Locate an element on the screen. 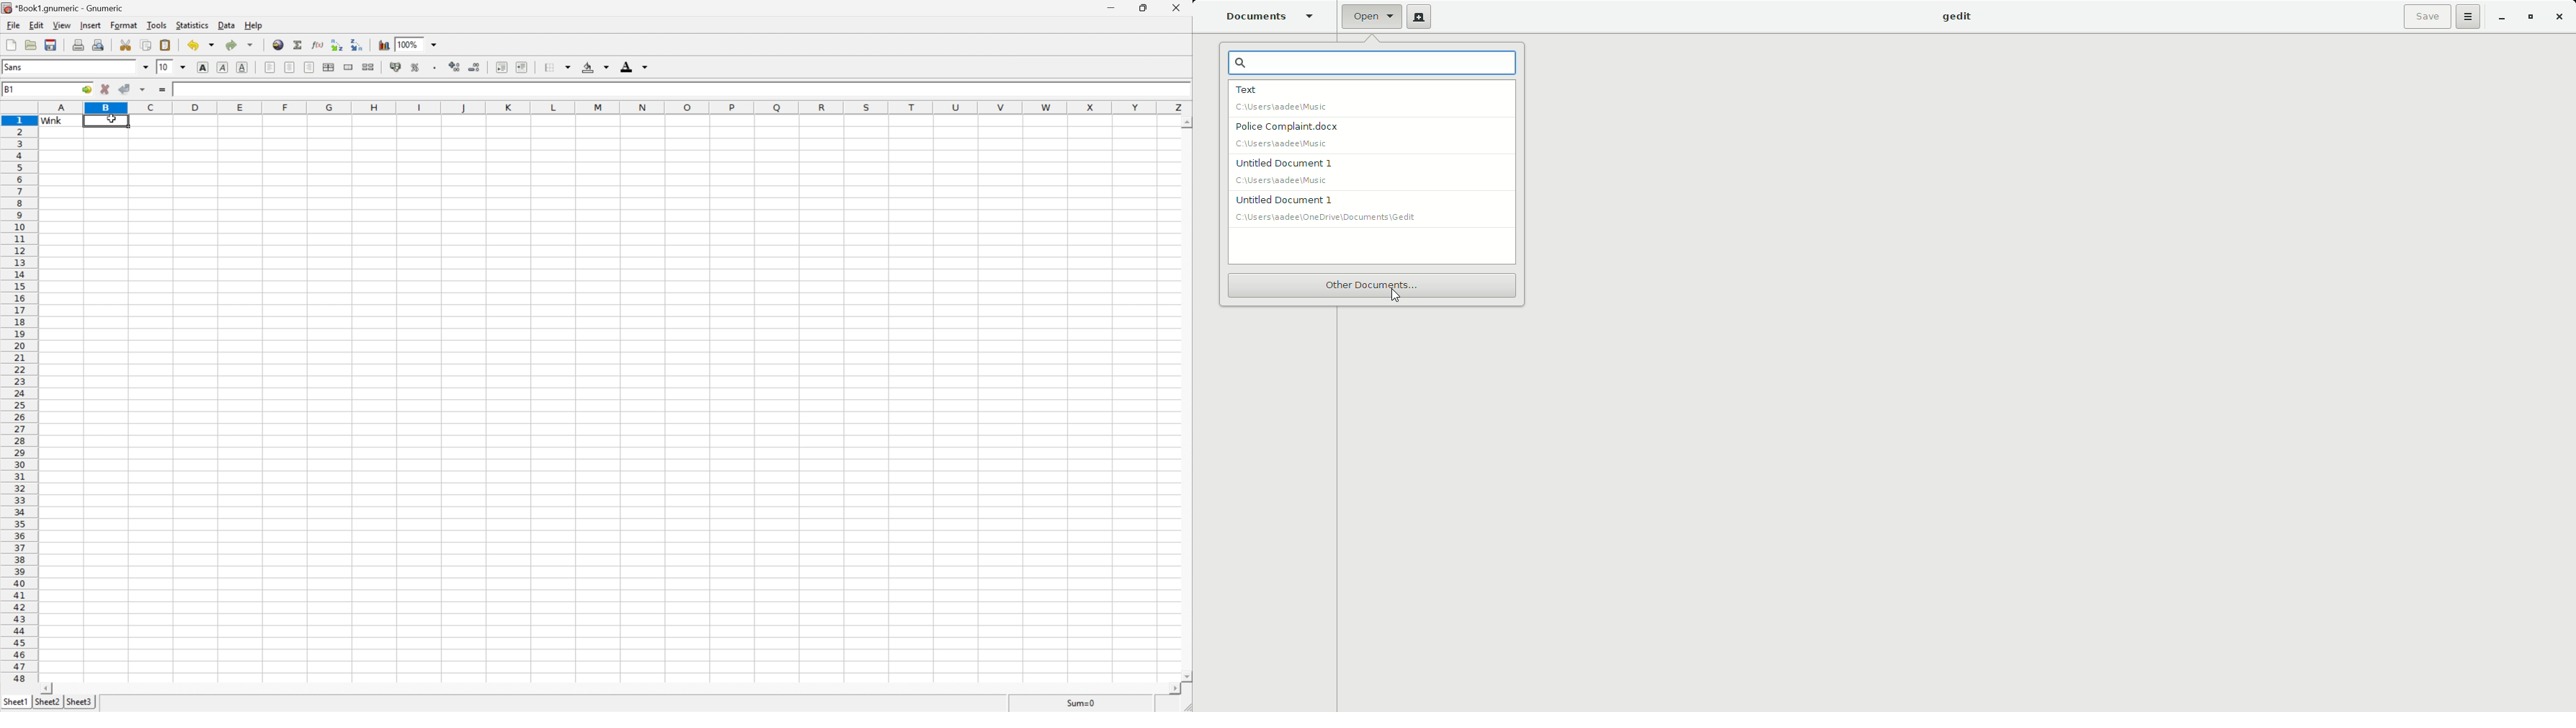  insert is located at coordinates (89, 27).